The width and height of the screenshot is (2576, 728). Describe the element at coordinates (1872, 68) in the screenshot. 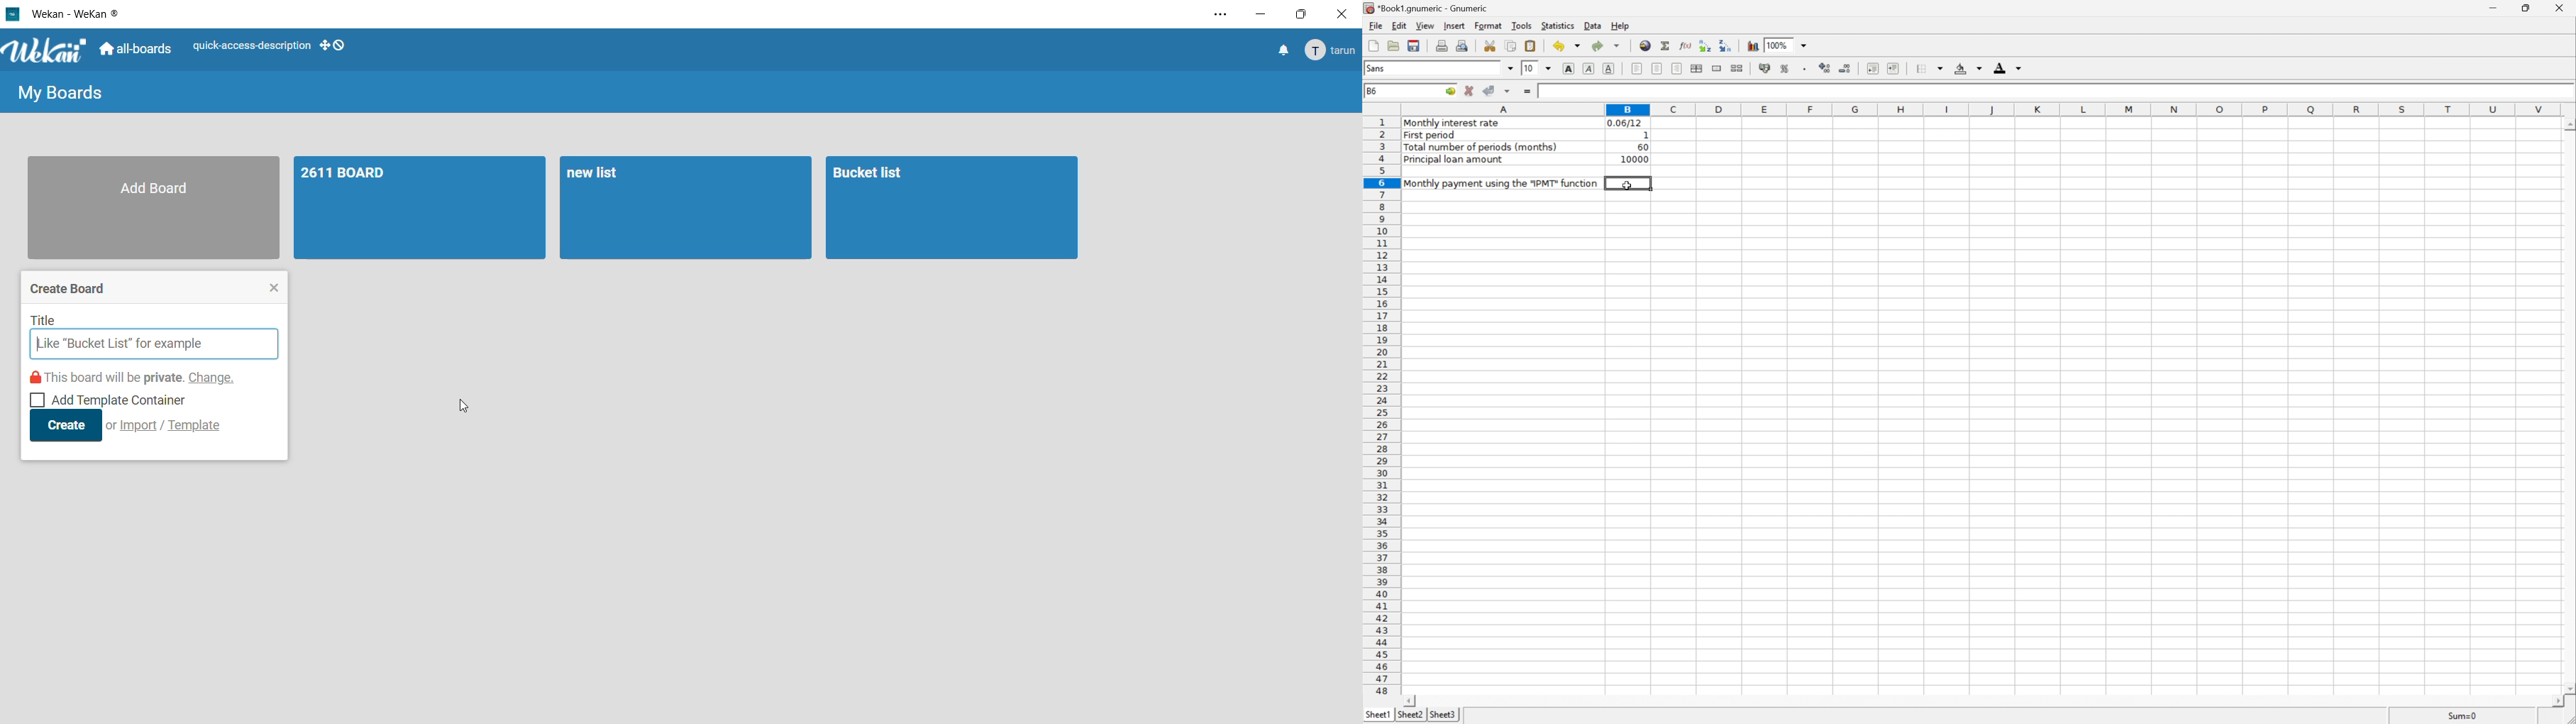

I see `Decrease indent, and align the contents to the left` at that location.